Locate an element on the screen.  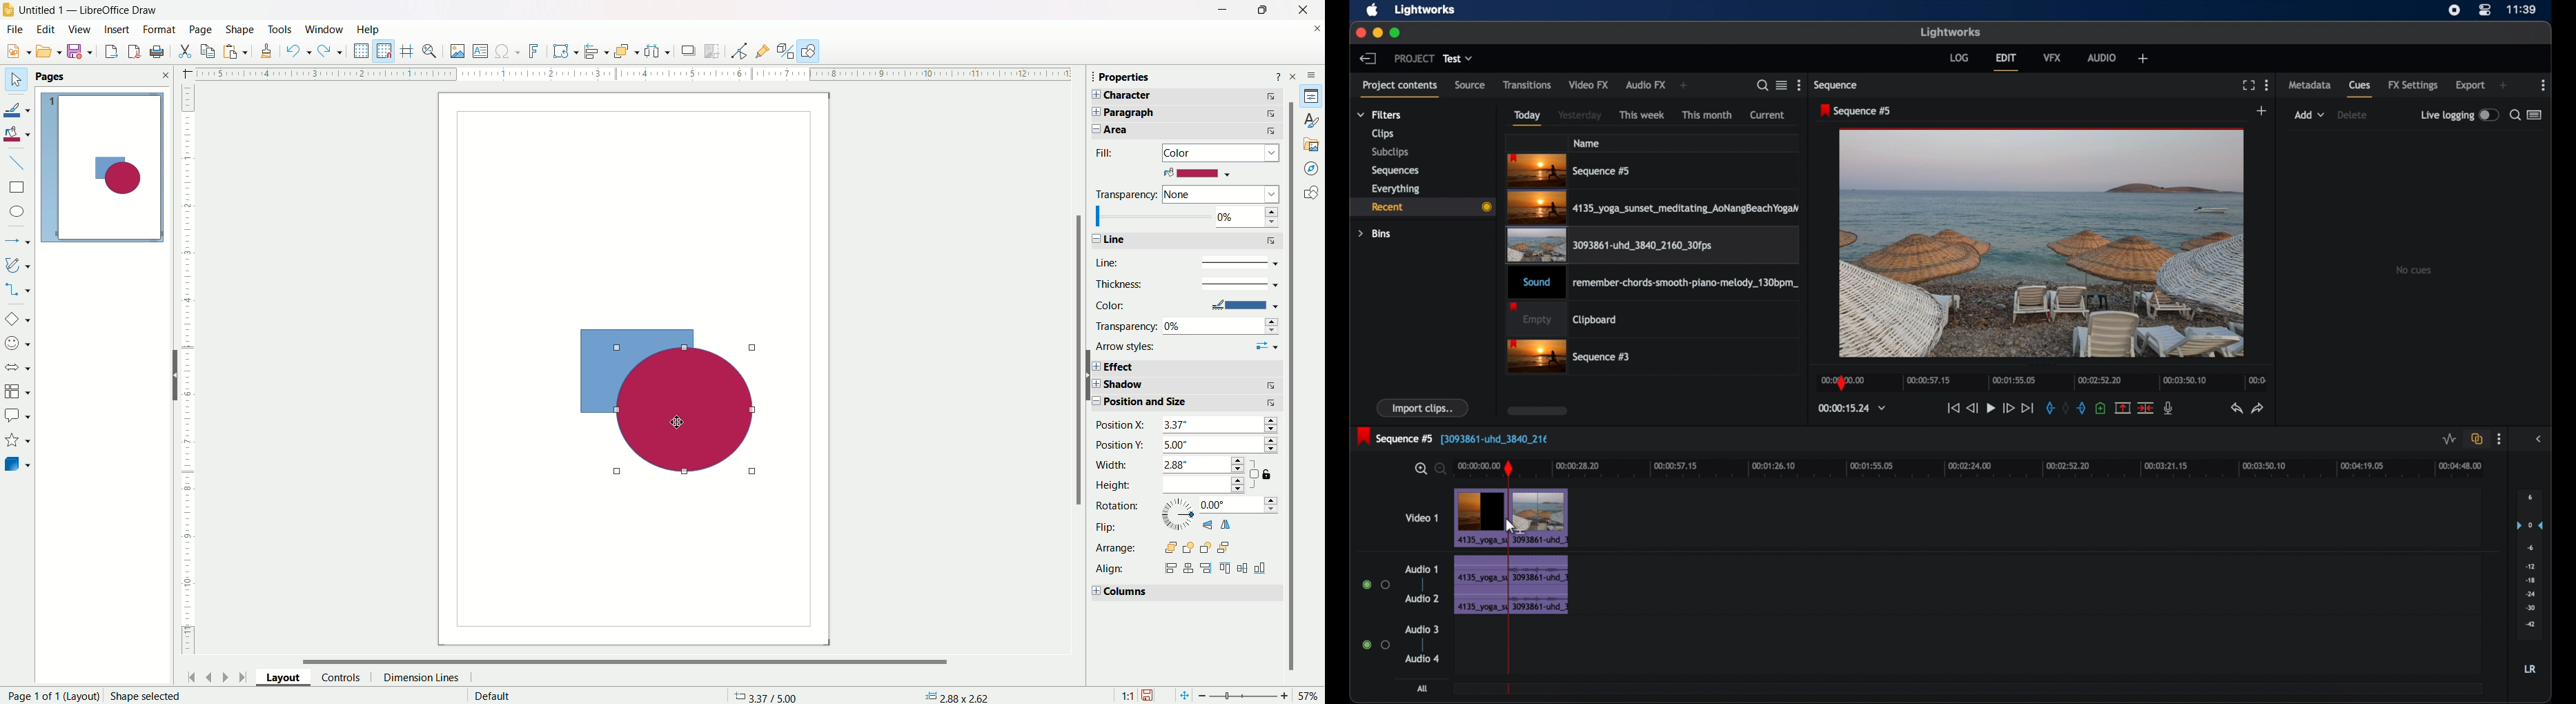
extrusion is located at coordinates (785, 50).